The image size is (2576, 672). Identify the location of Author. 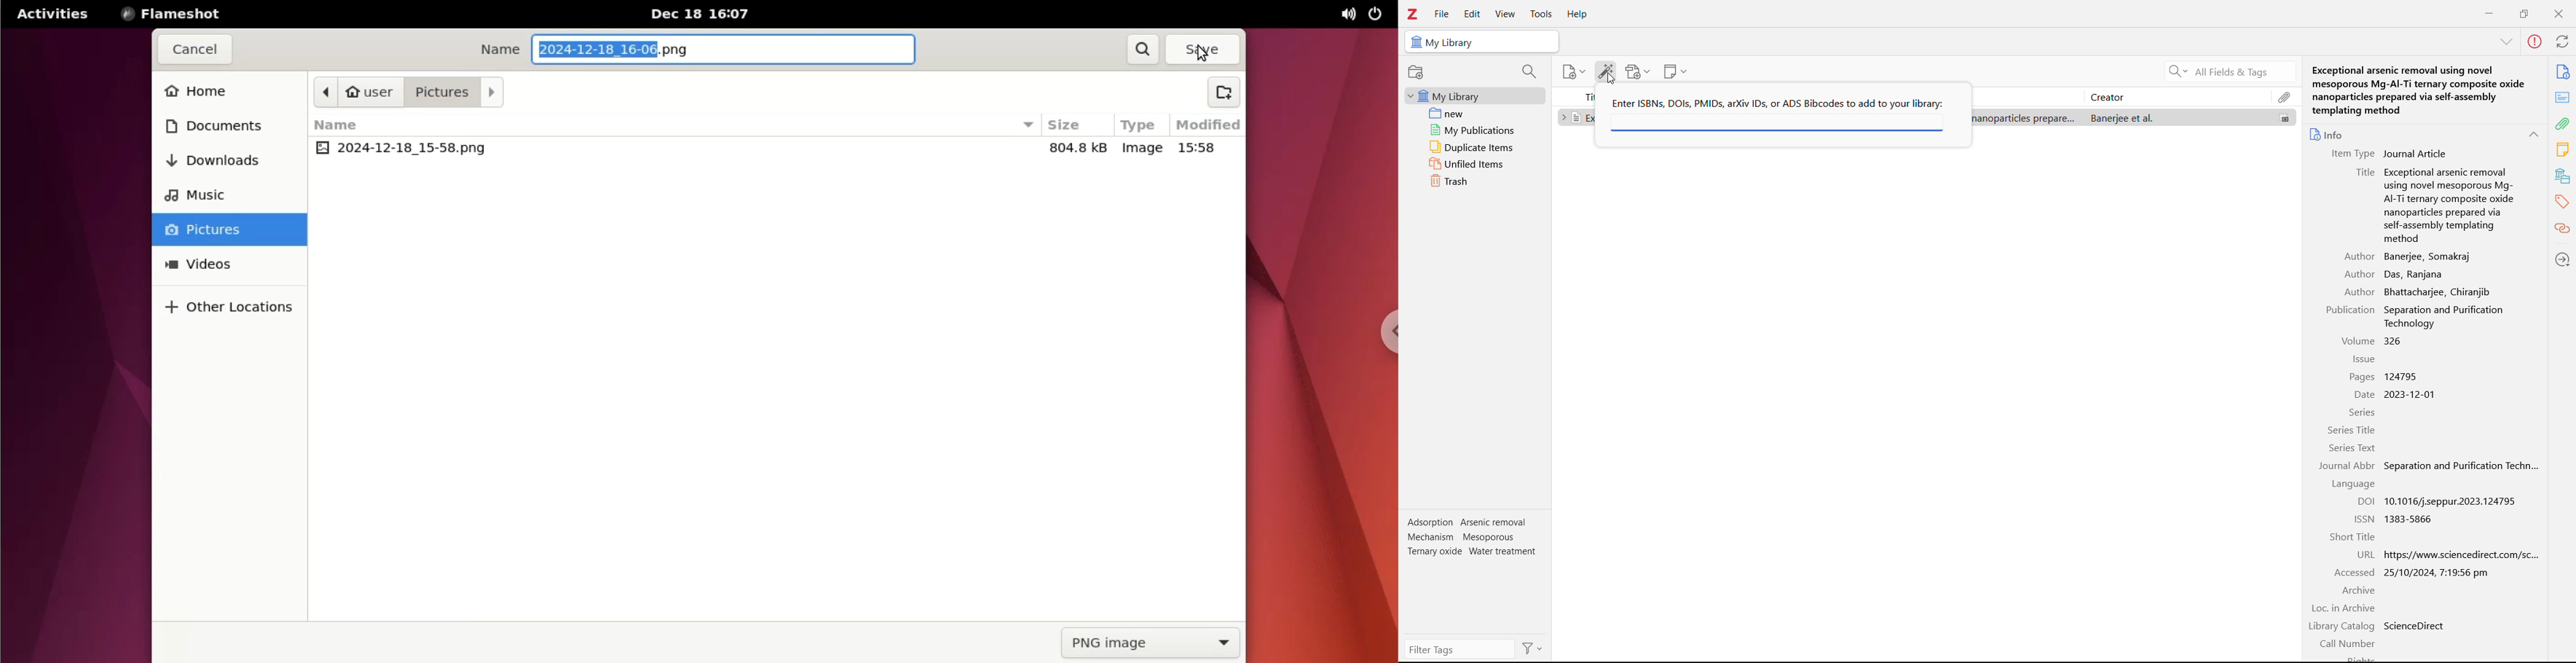
(2360, 256).